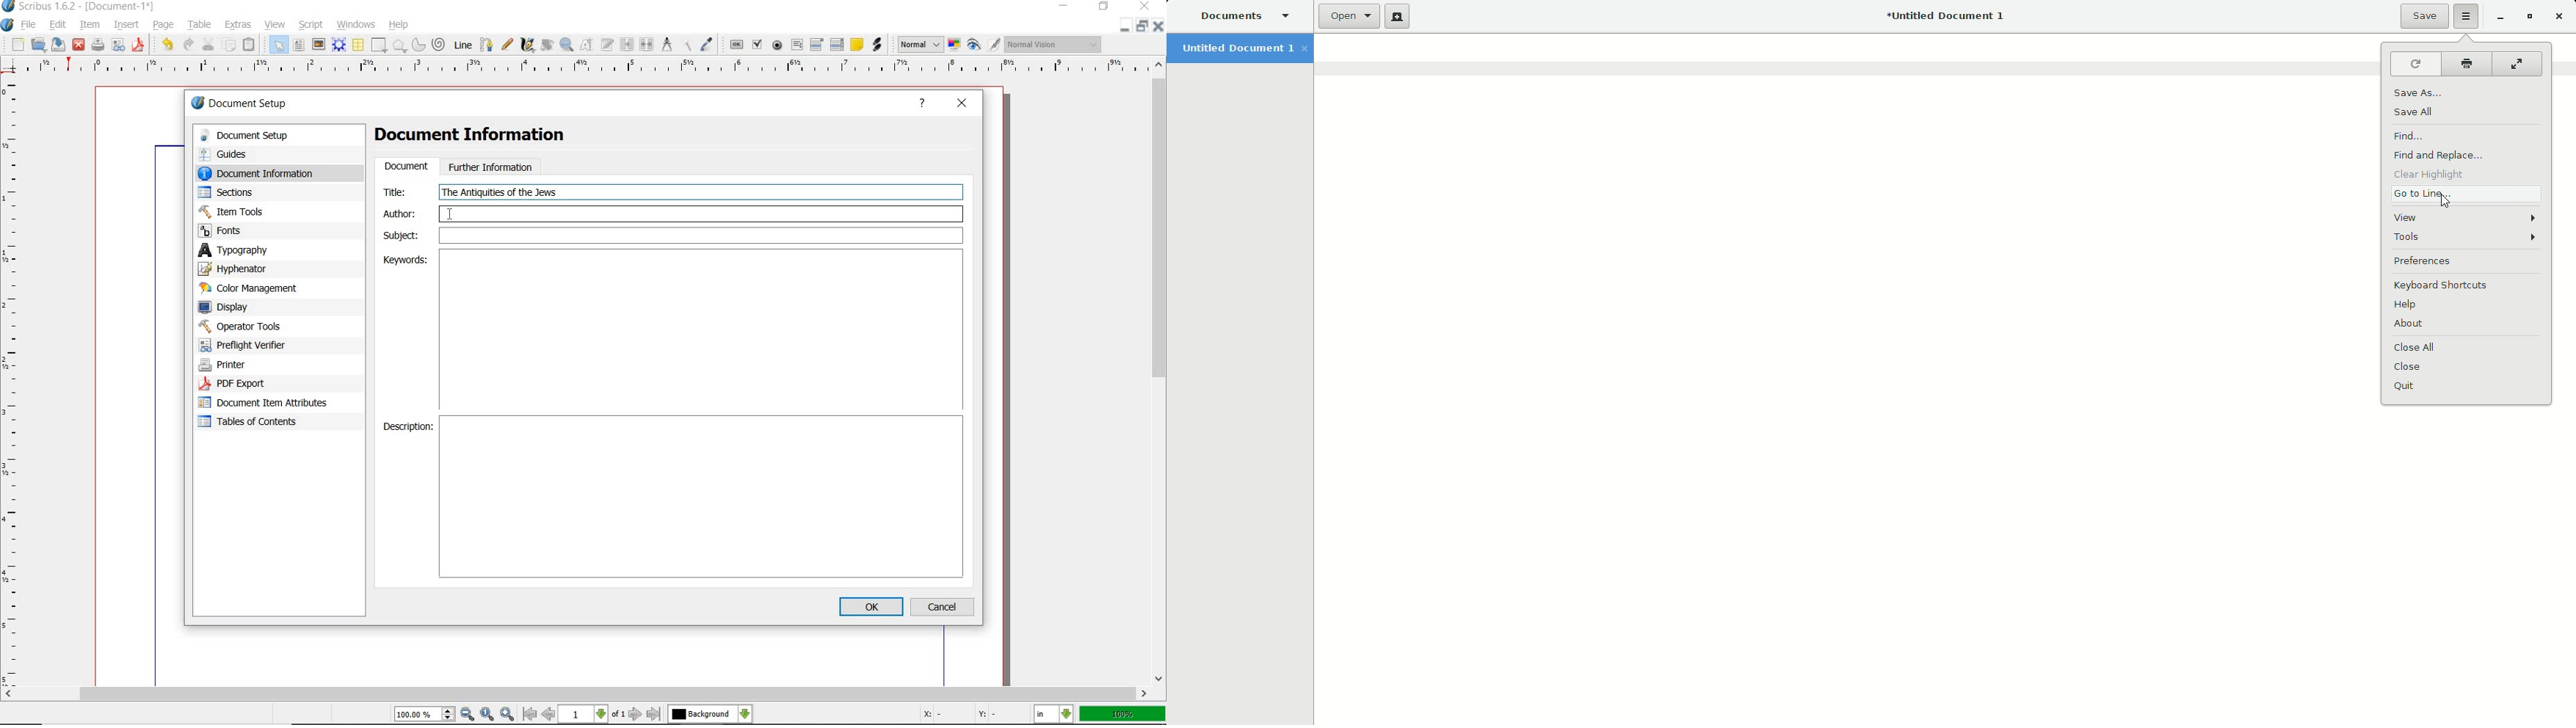 This screenshot has width=2576, height=728. What do you see at coordinates (251, 288) in the screenshot?
I see `color management` at bounding box center [251, 288].